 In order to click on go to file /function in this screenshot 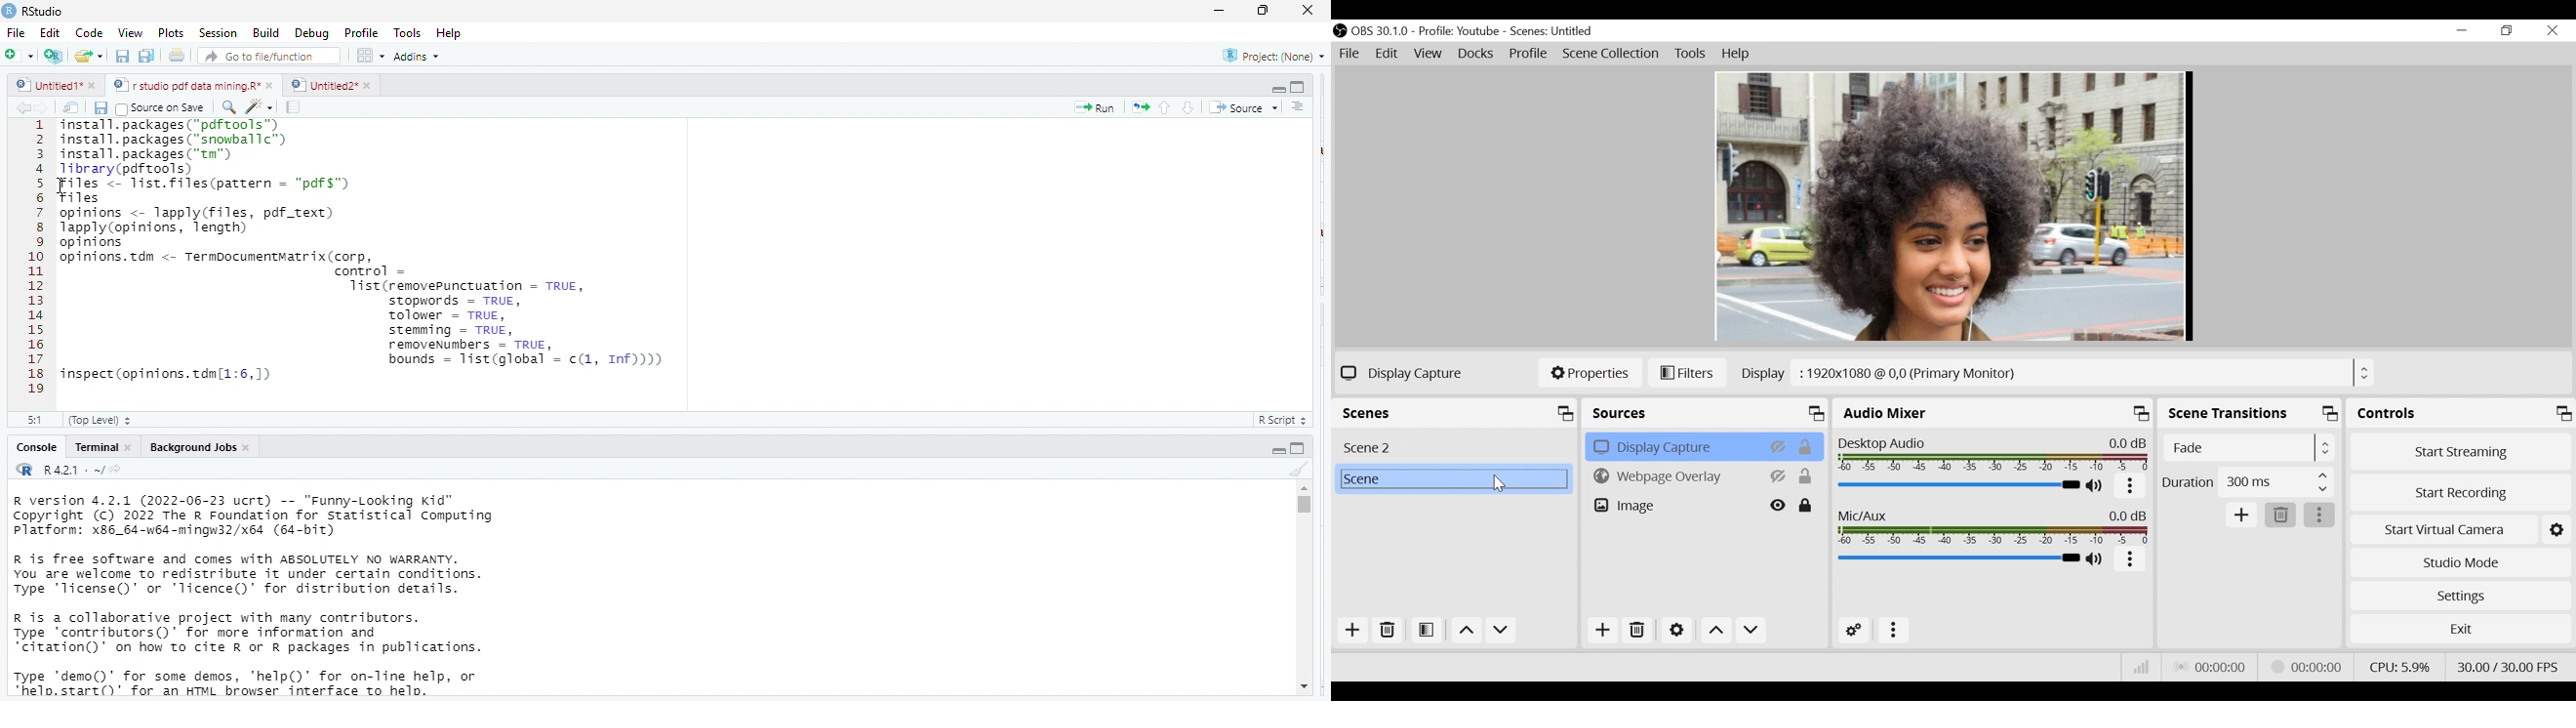, I will do `click(265, 55)`.